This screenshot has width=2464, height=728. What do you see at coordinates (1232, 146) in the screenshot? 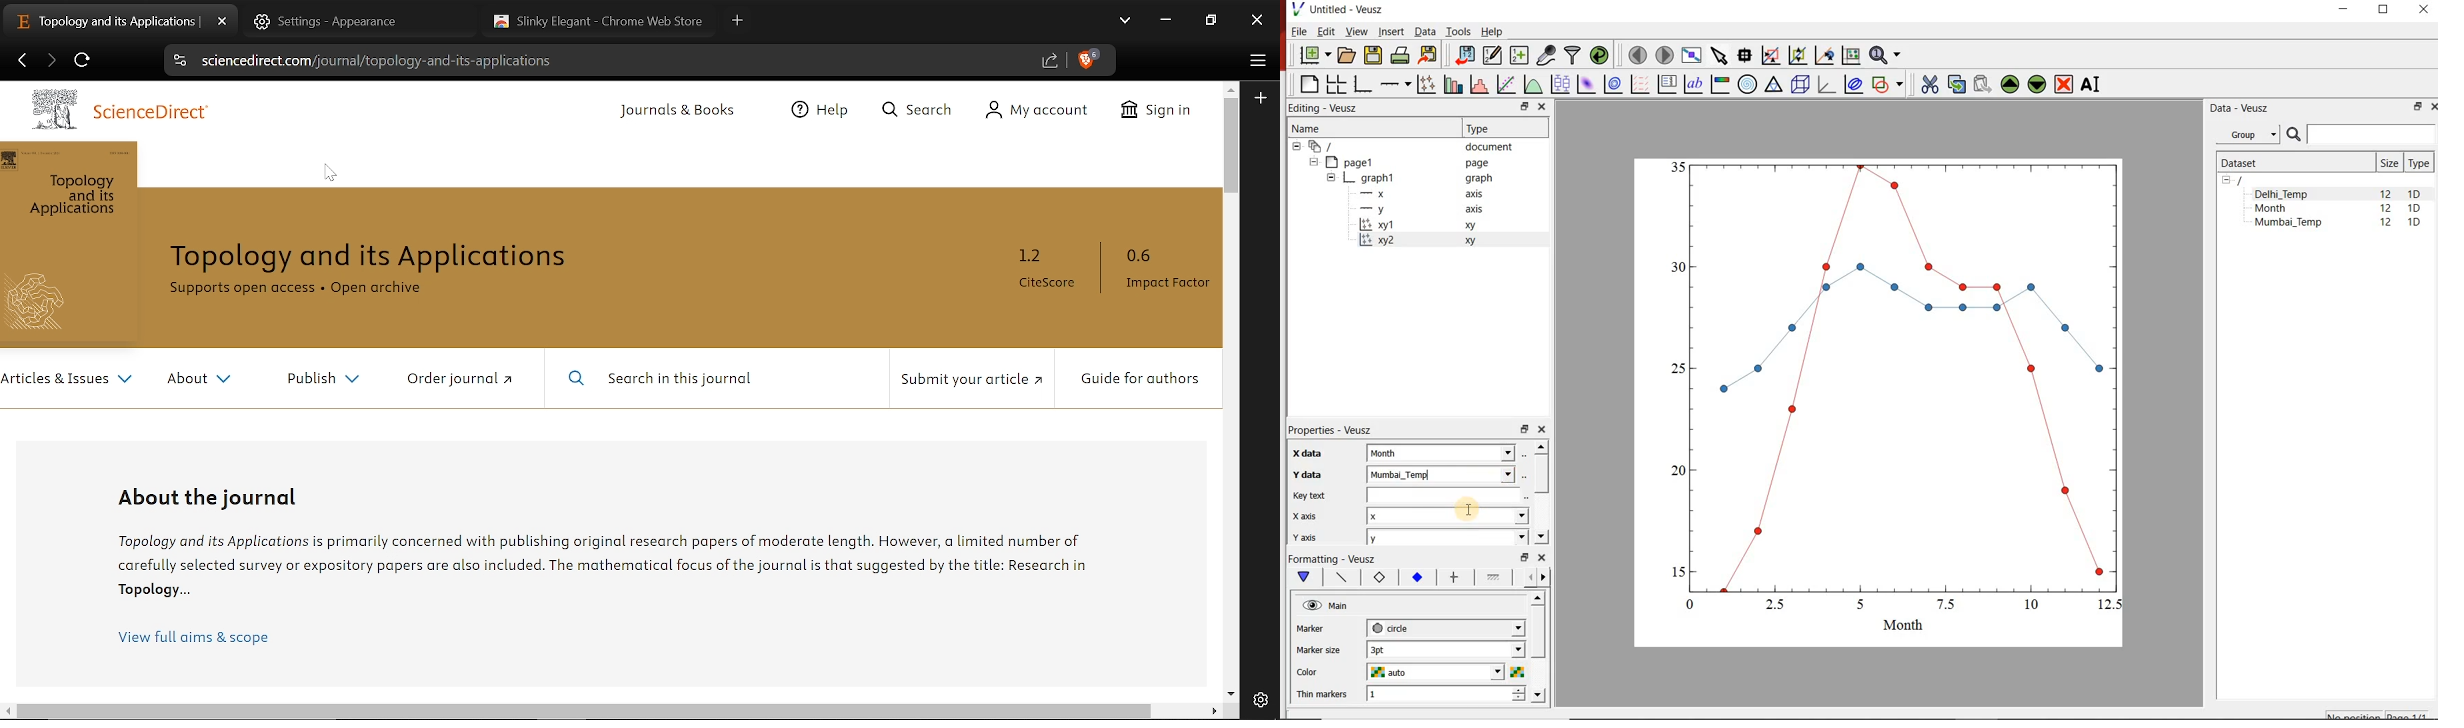
I see `Vertical scrollbar` at bounding box center [1232, 146].